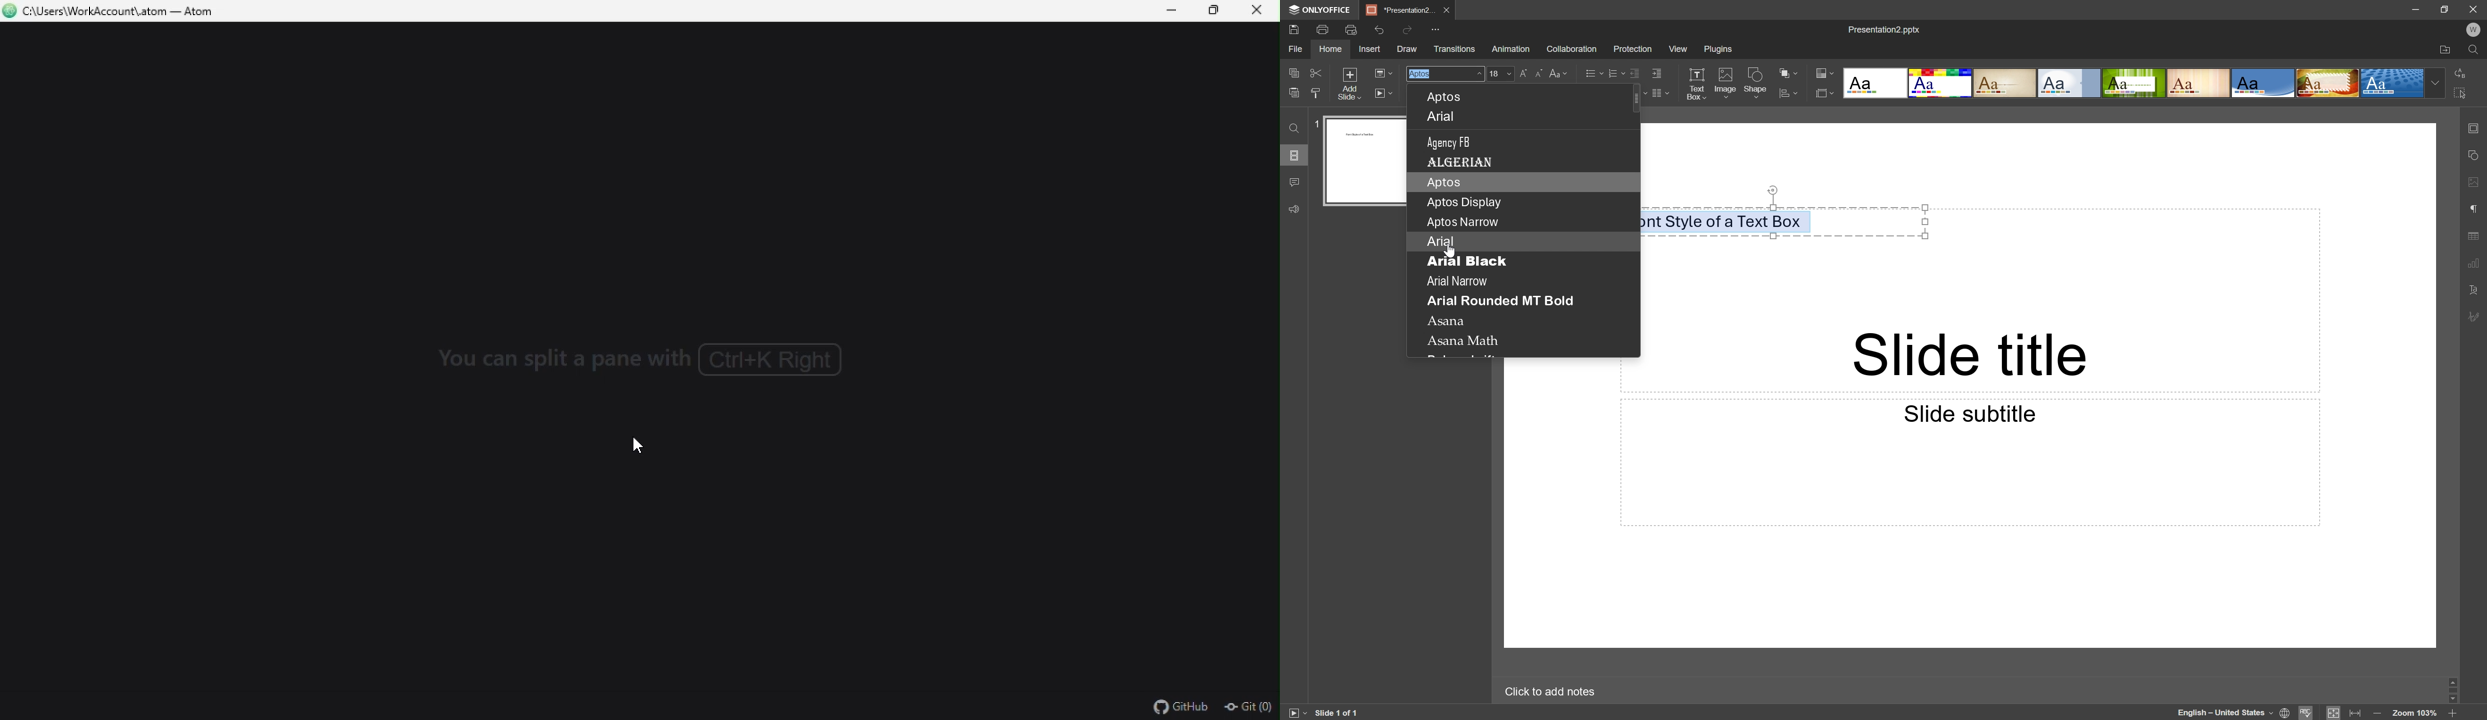 Image resolution: width=2492 pixels, height=728 pixels. What do you see at coordinates (1444, 182) in the screenshot?
I see `Aptos` at bounding box center [1444, 182].